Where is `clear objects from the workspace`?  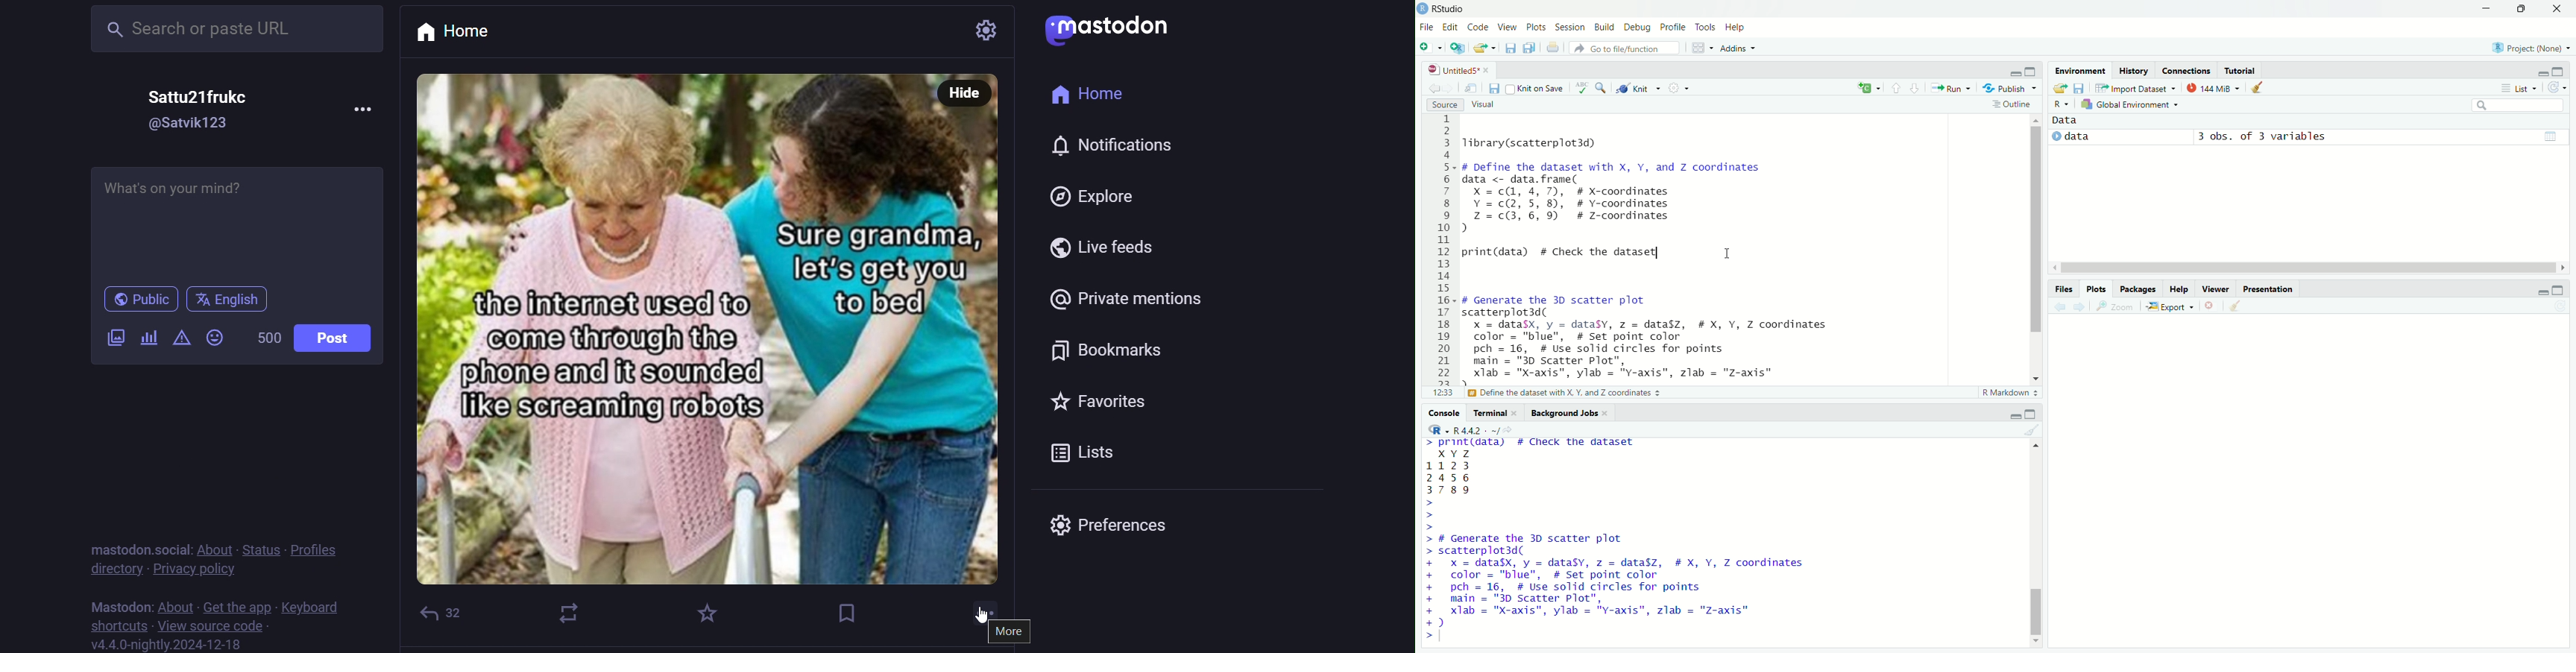 clear objects from the workspace is located at coordinates (2258, 88).